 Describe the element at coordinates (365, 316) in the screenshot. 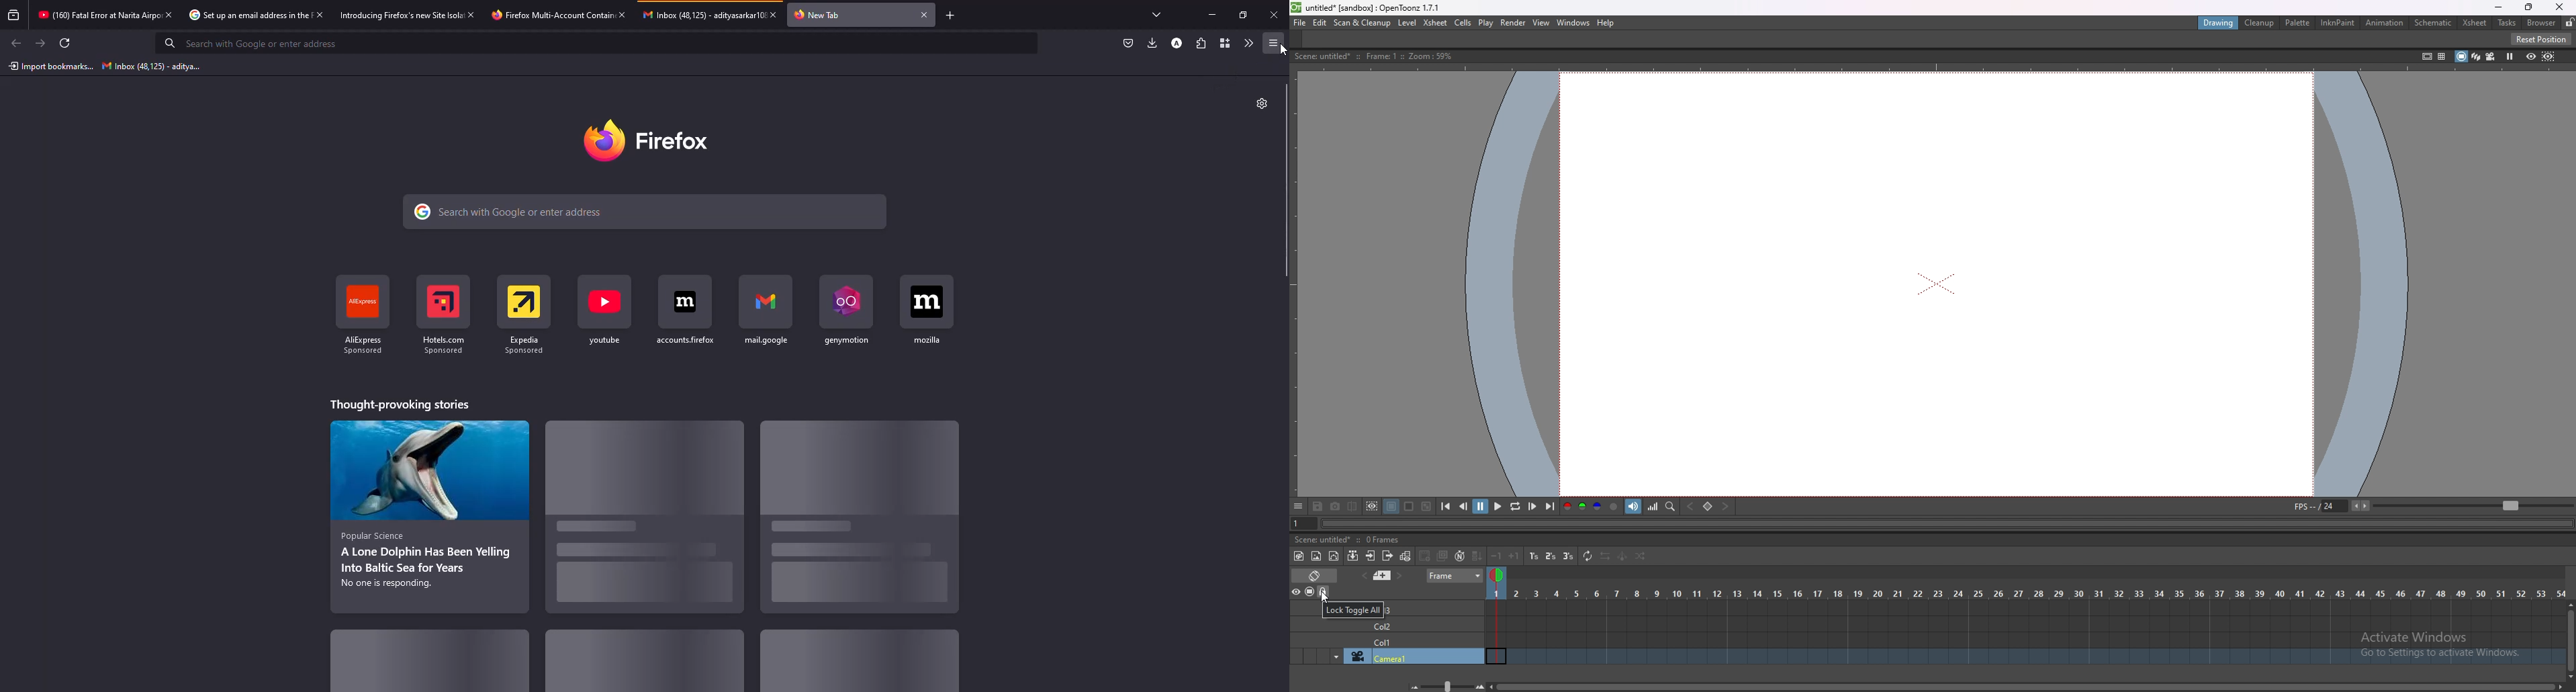

I see `shortcut` at that location.